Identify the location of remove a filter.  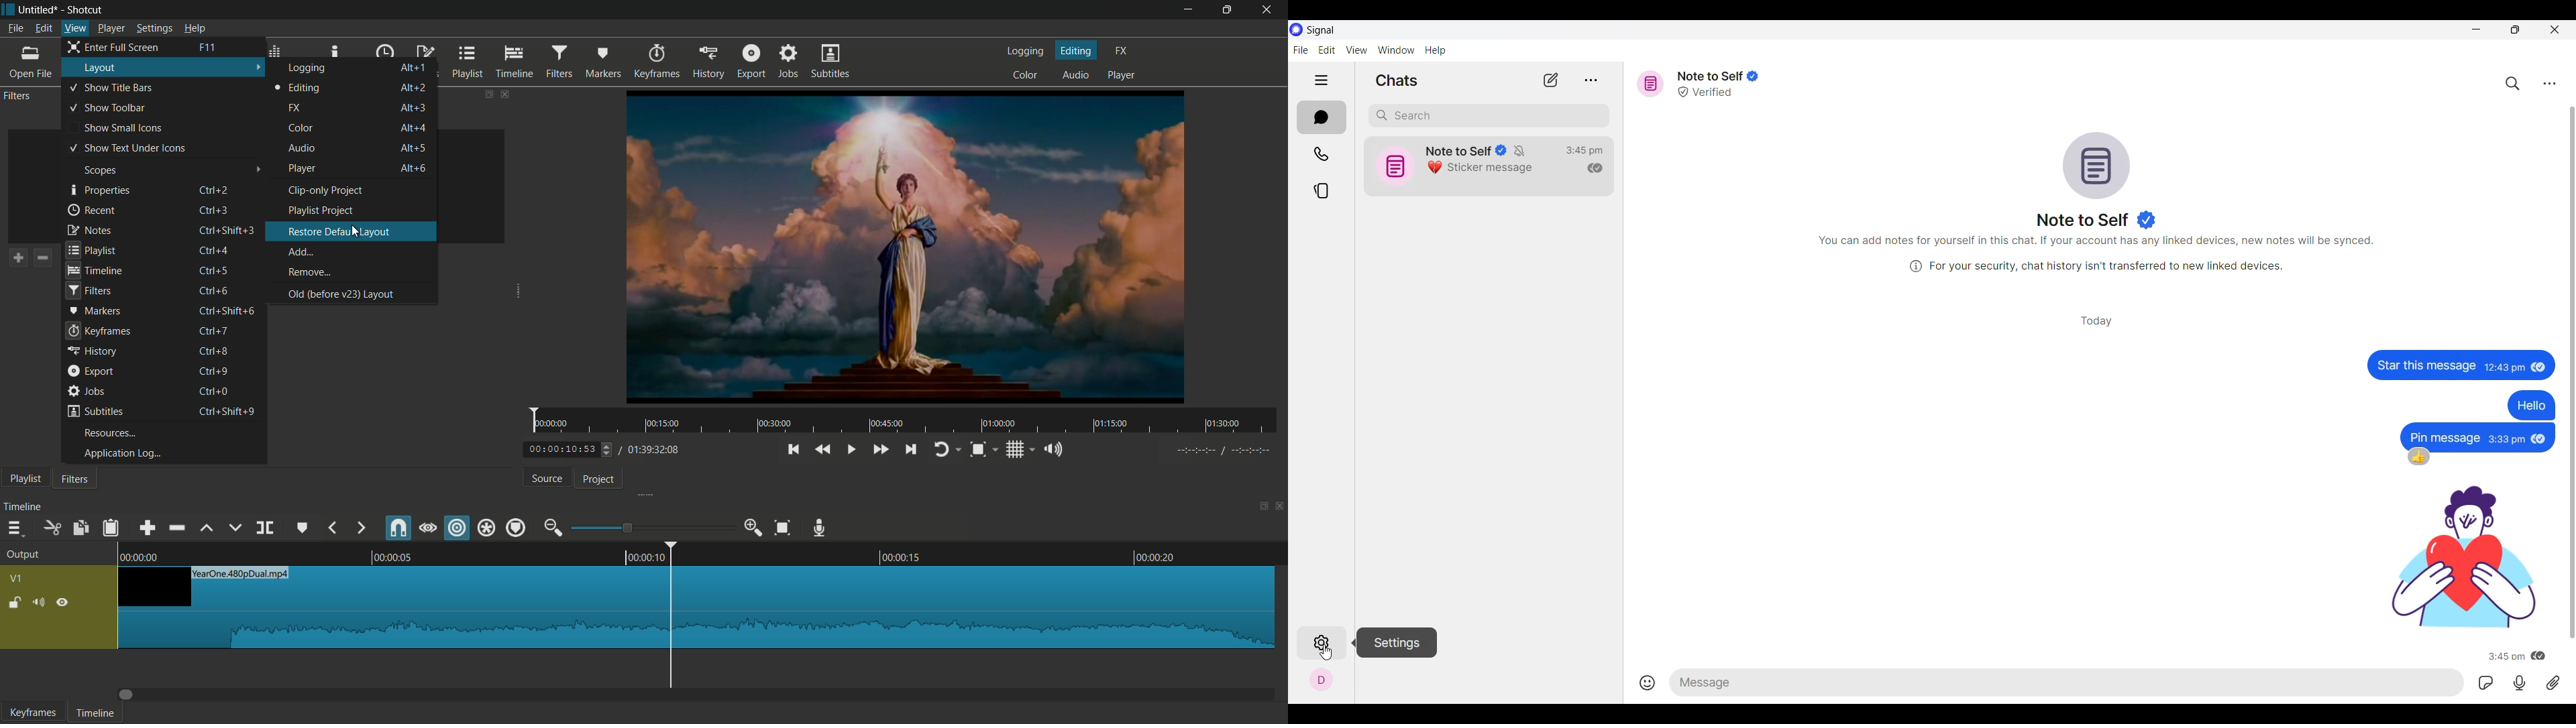
(42, 258).